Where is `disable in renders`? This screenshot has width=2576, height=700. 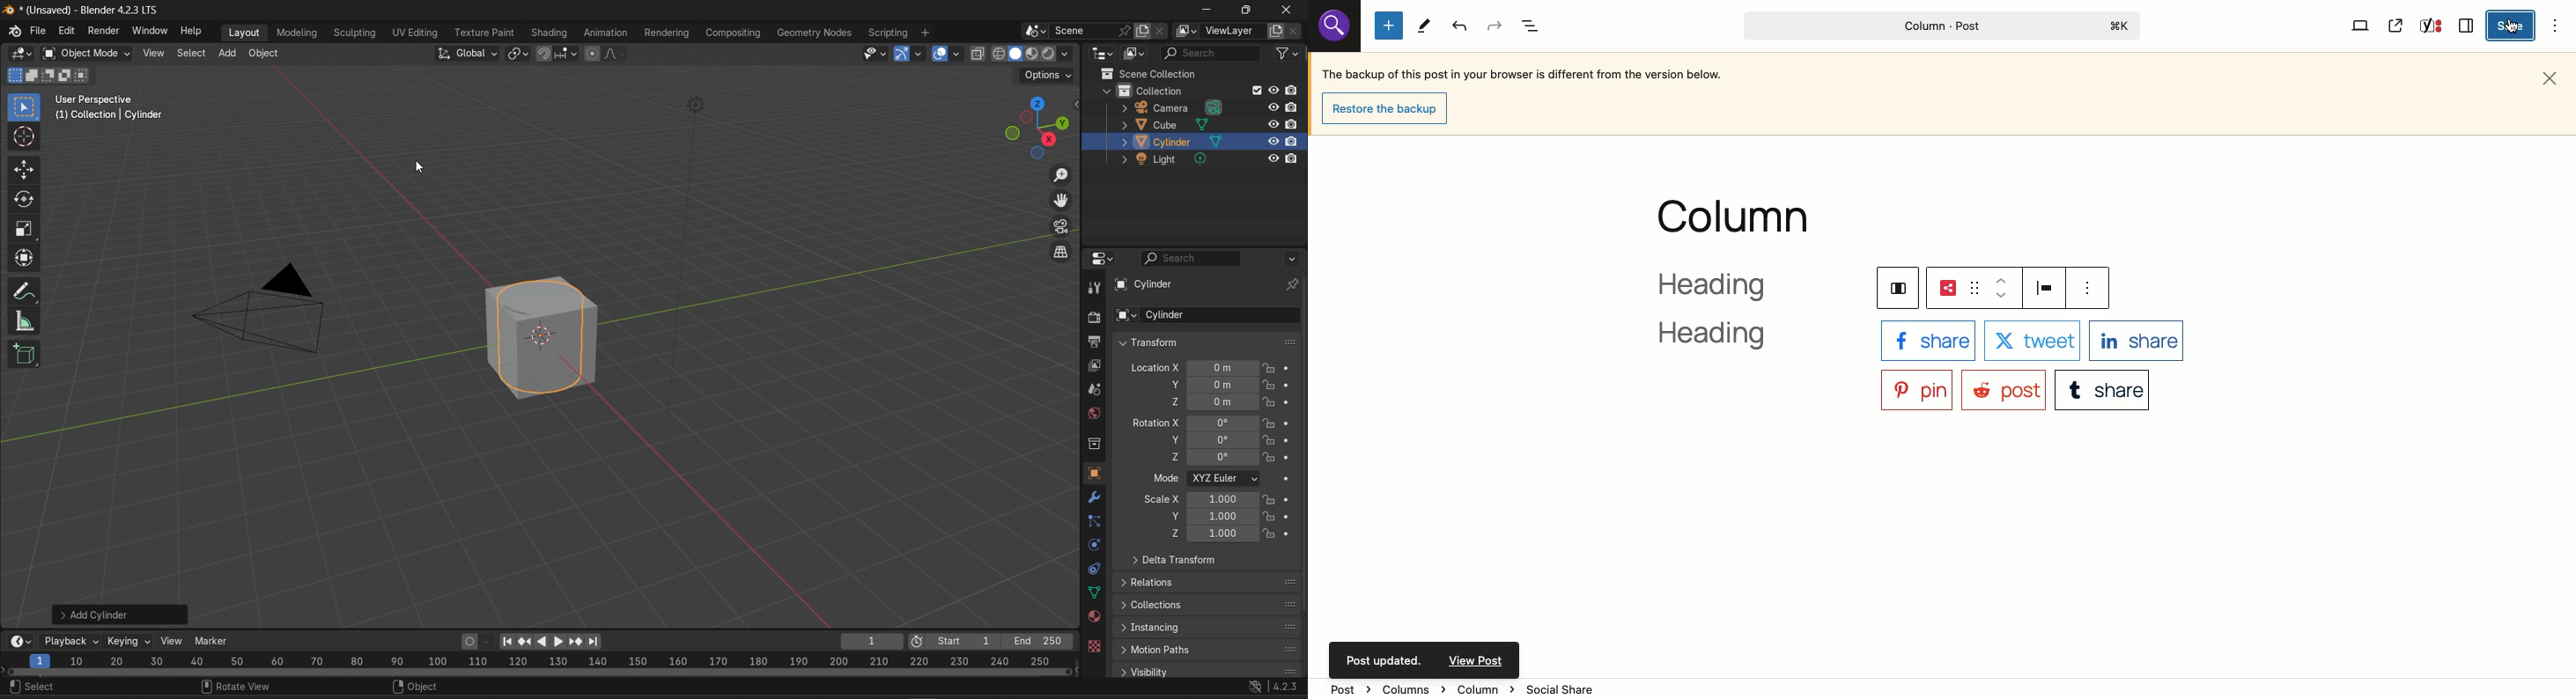 disable in renders is located at coordinates (1294, 124).